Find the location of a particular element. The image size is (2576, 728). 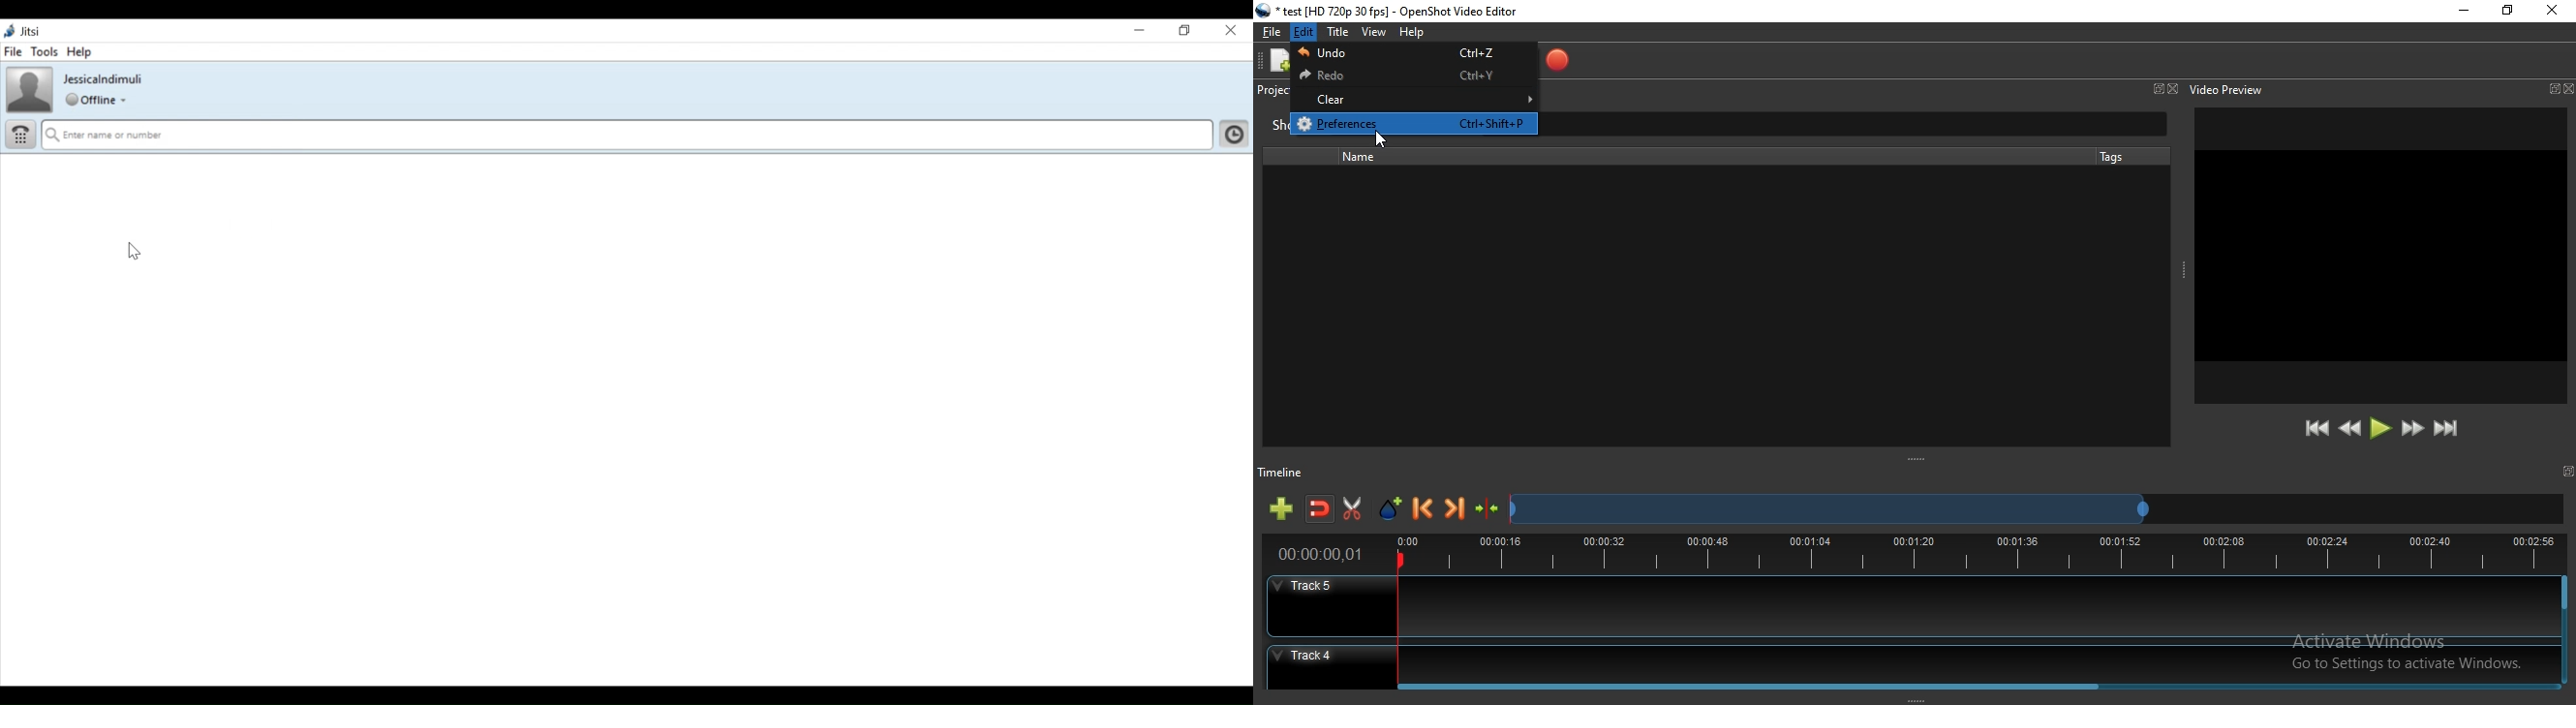

Centre the timeline on the playhead is located at coordinates (1487, 512).